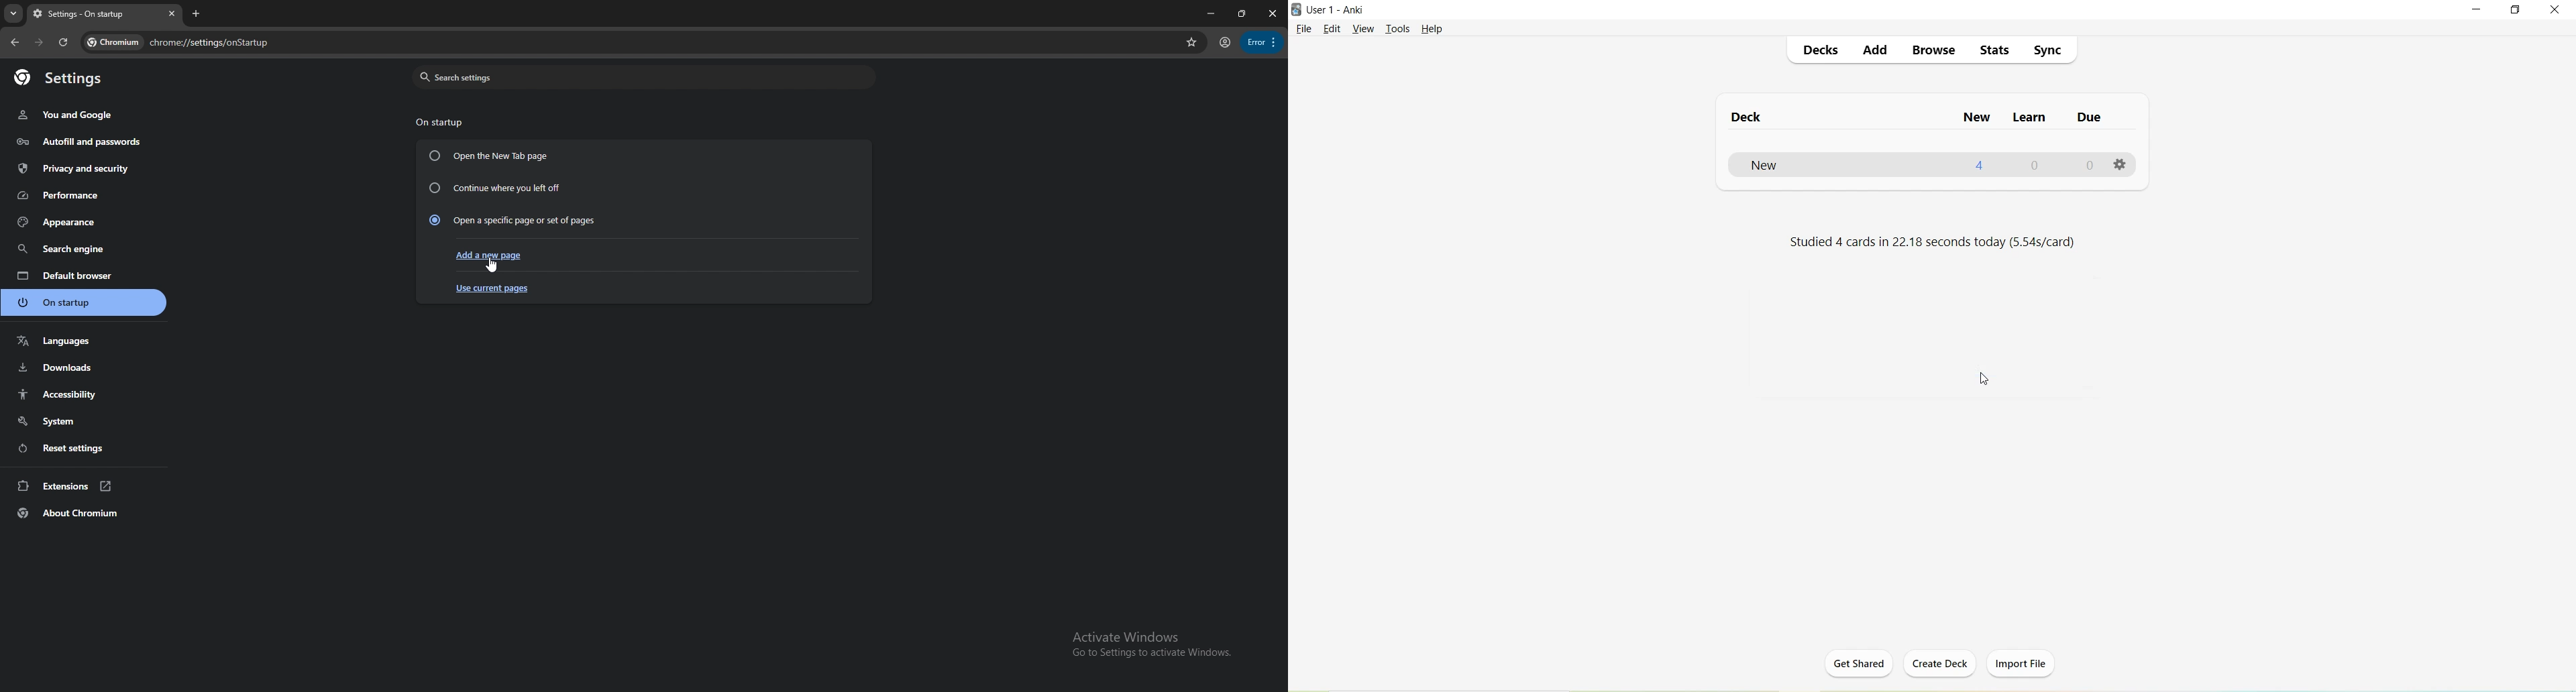  I want to click on File, so click(1303, 30).